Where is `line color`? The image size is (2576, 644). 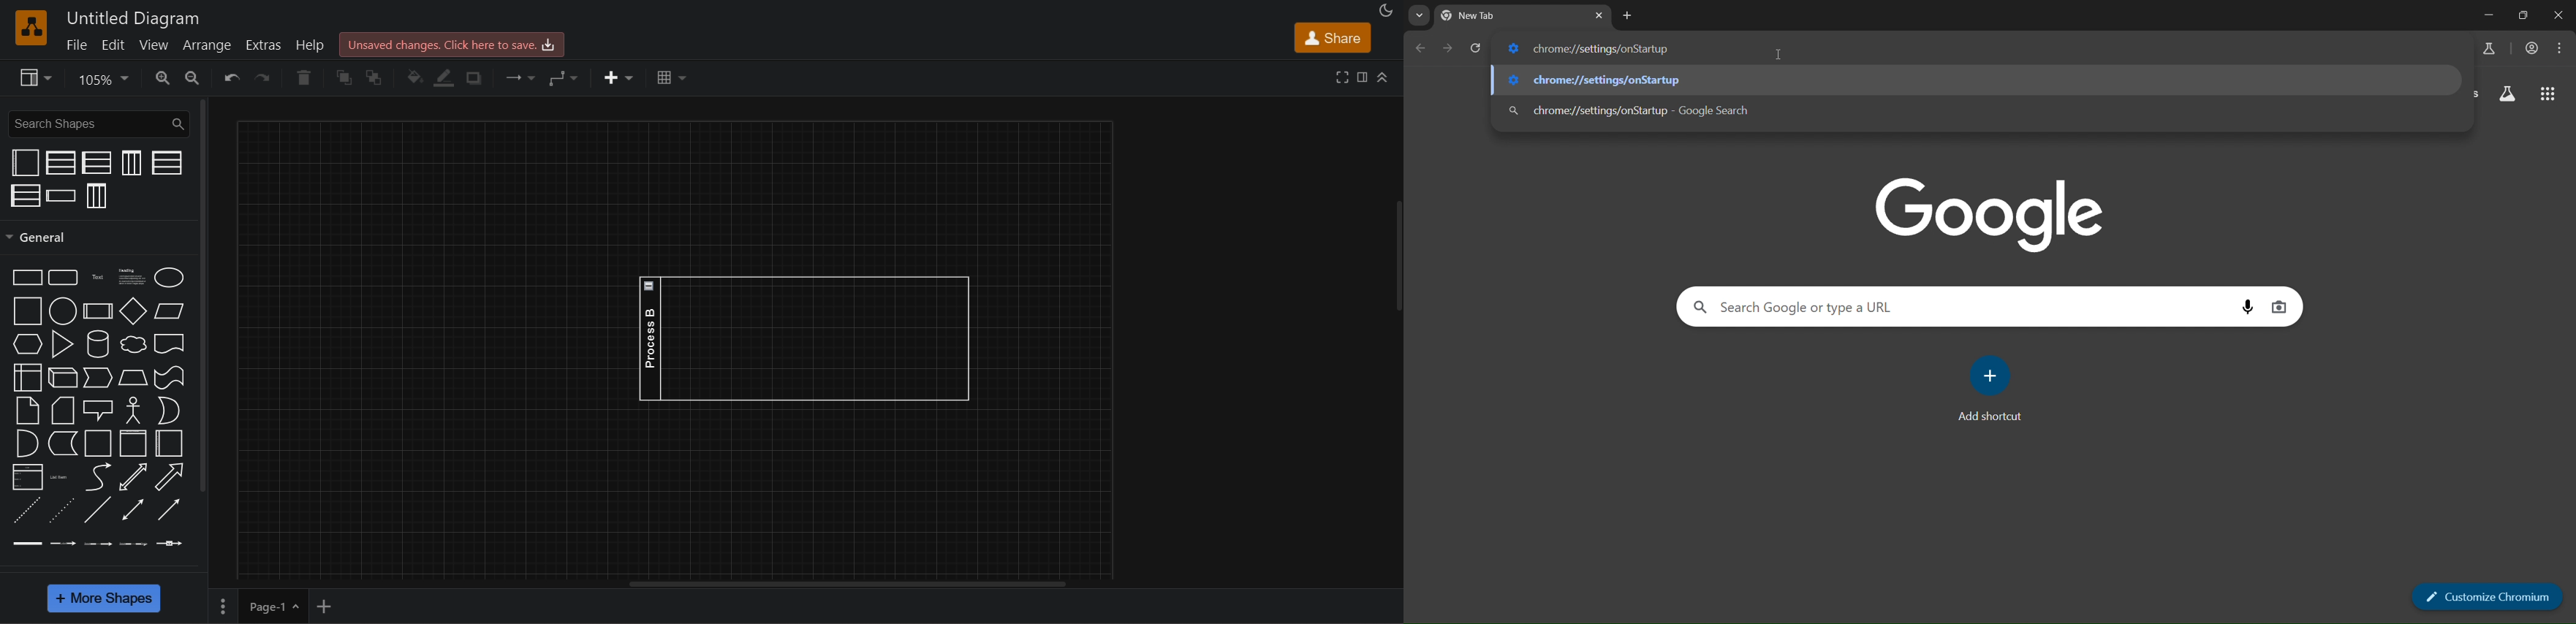
line color is located at coordinates (448, 79).